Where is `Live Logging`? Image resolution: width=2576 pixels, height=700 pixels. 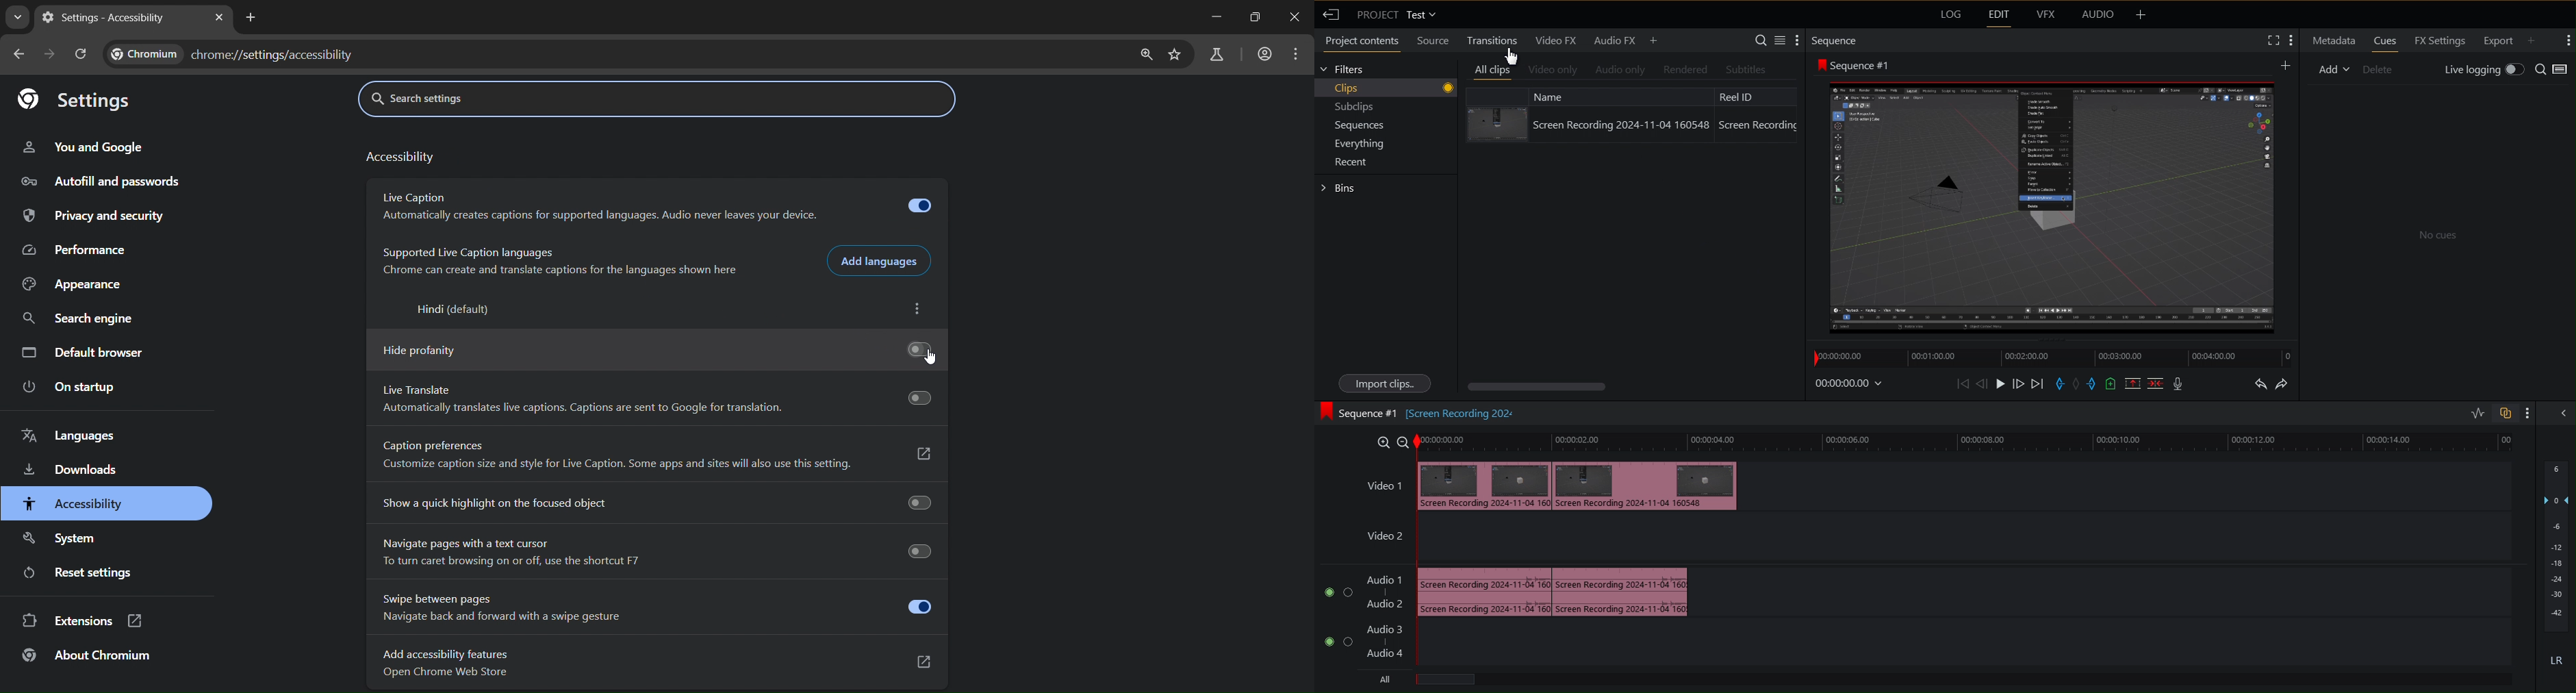 Live Logging is located at coordinates (2484, 69).